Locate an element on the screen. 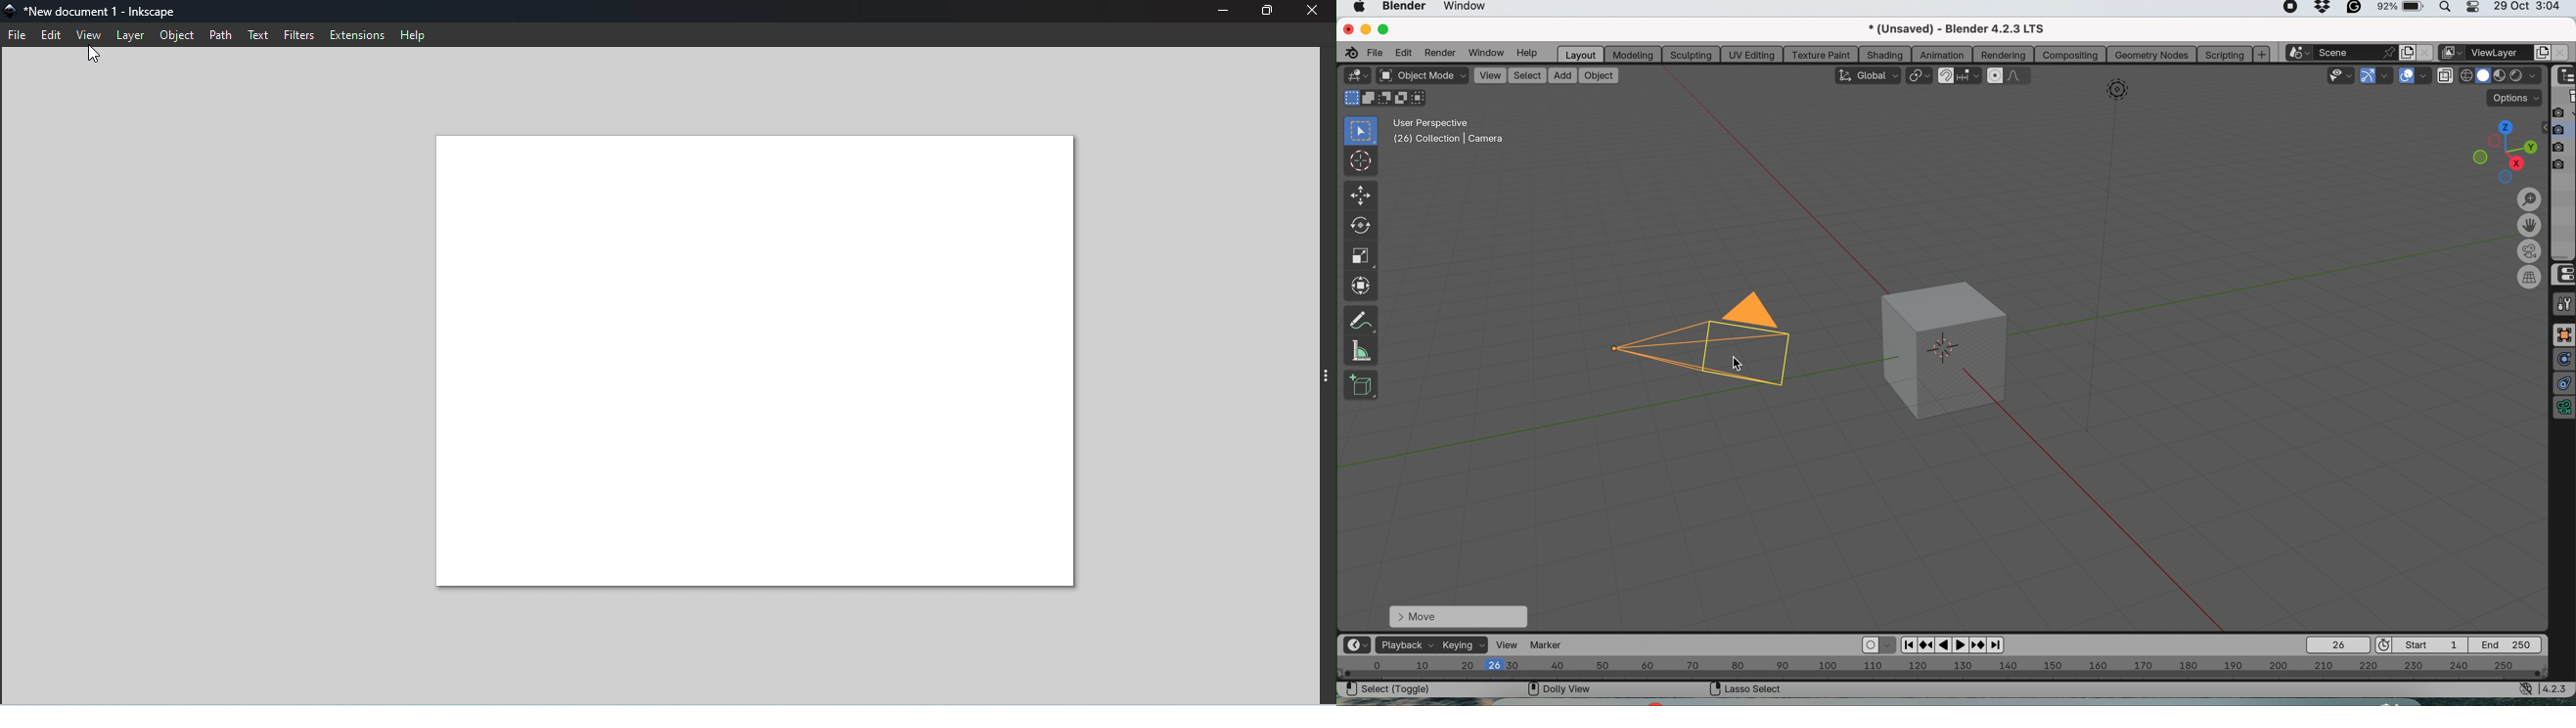 This screenshot has height=728, width=2576. Toggle command panel is located at coordinates (1327, 377).